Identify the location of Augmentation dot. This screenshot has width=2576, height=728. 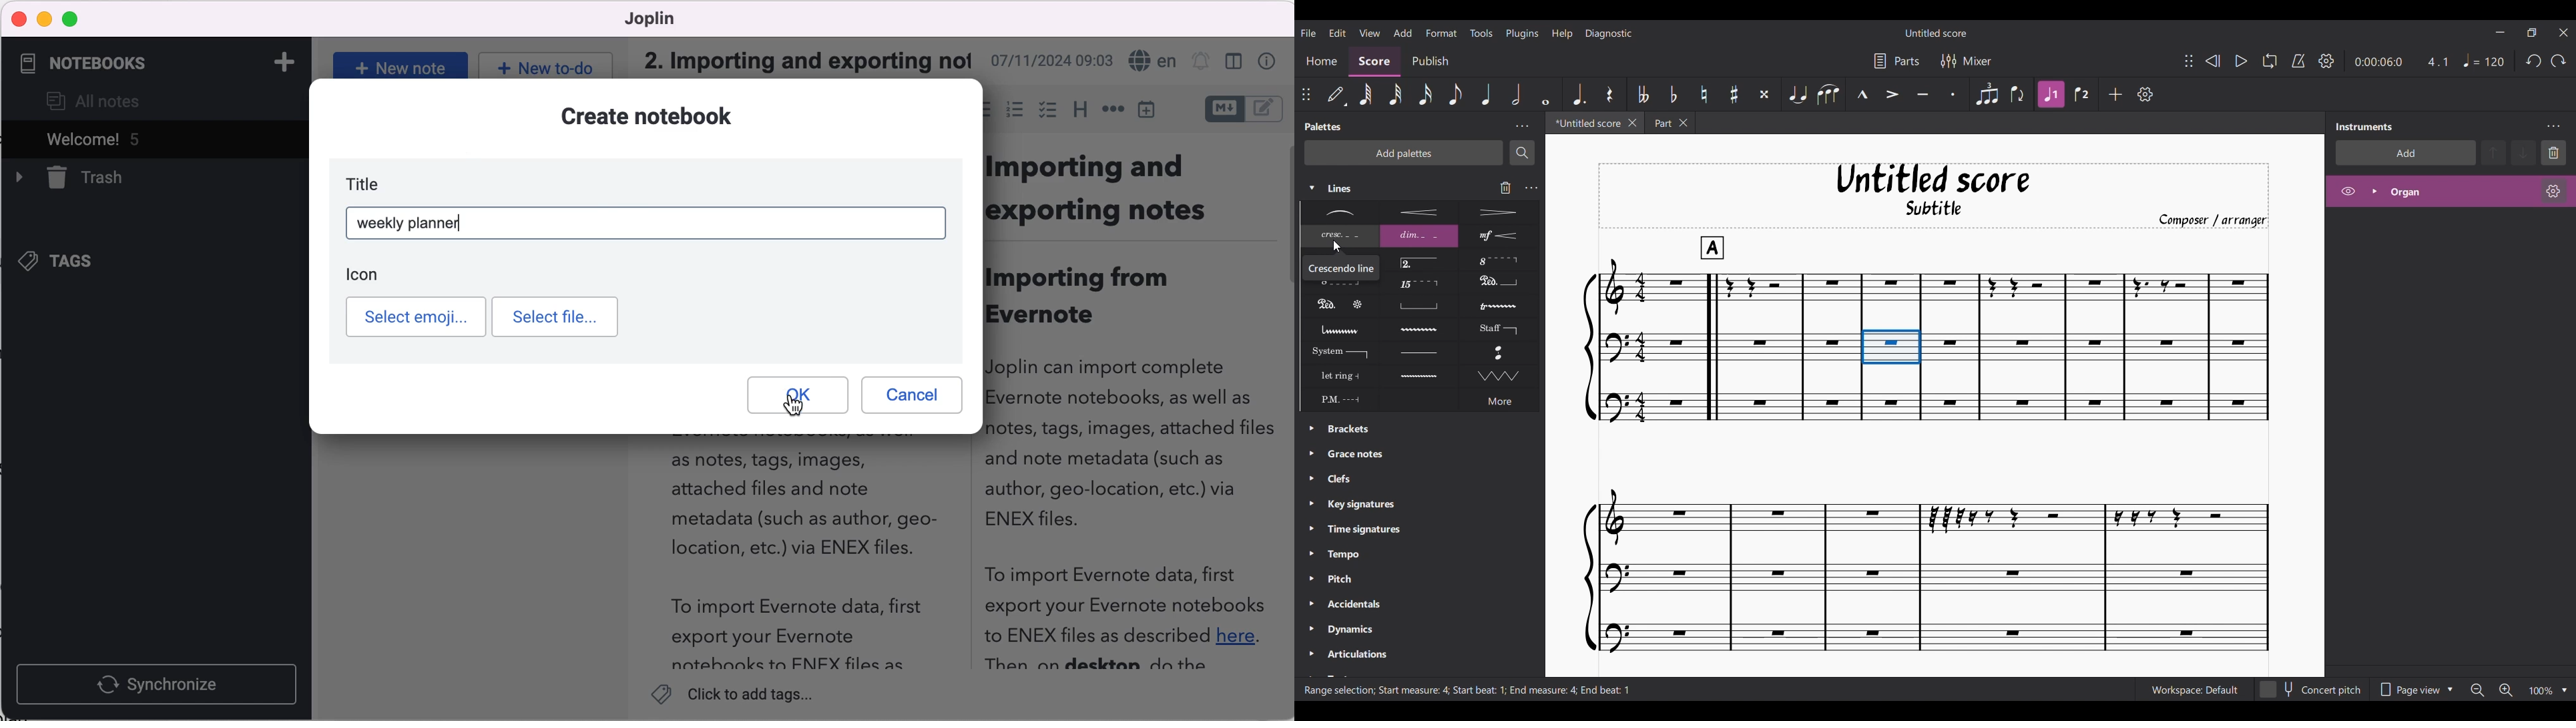
(1579, 94).